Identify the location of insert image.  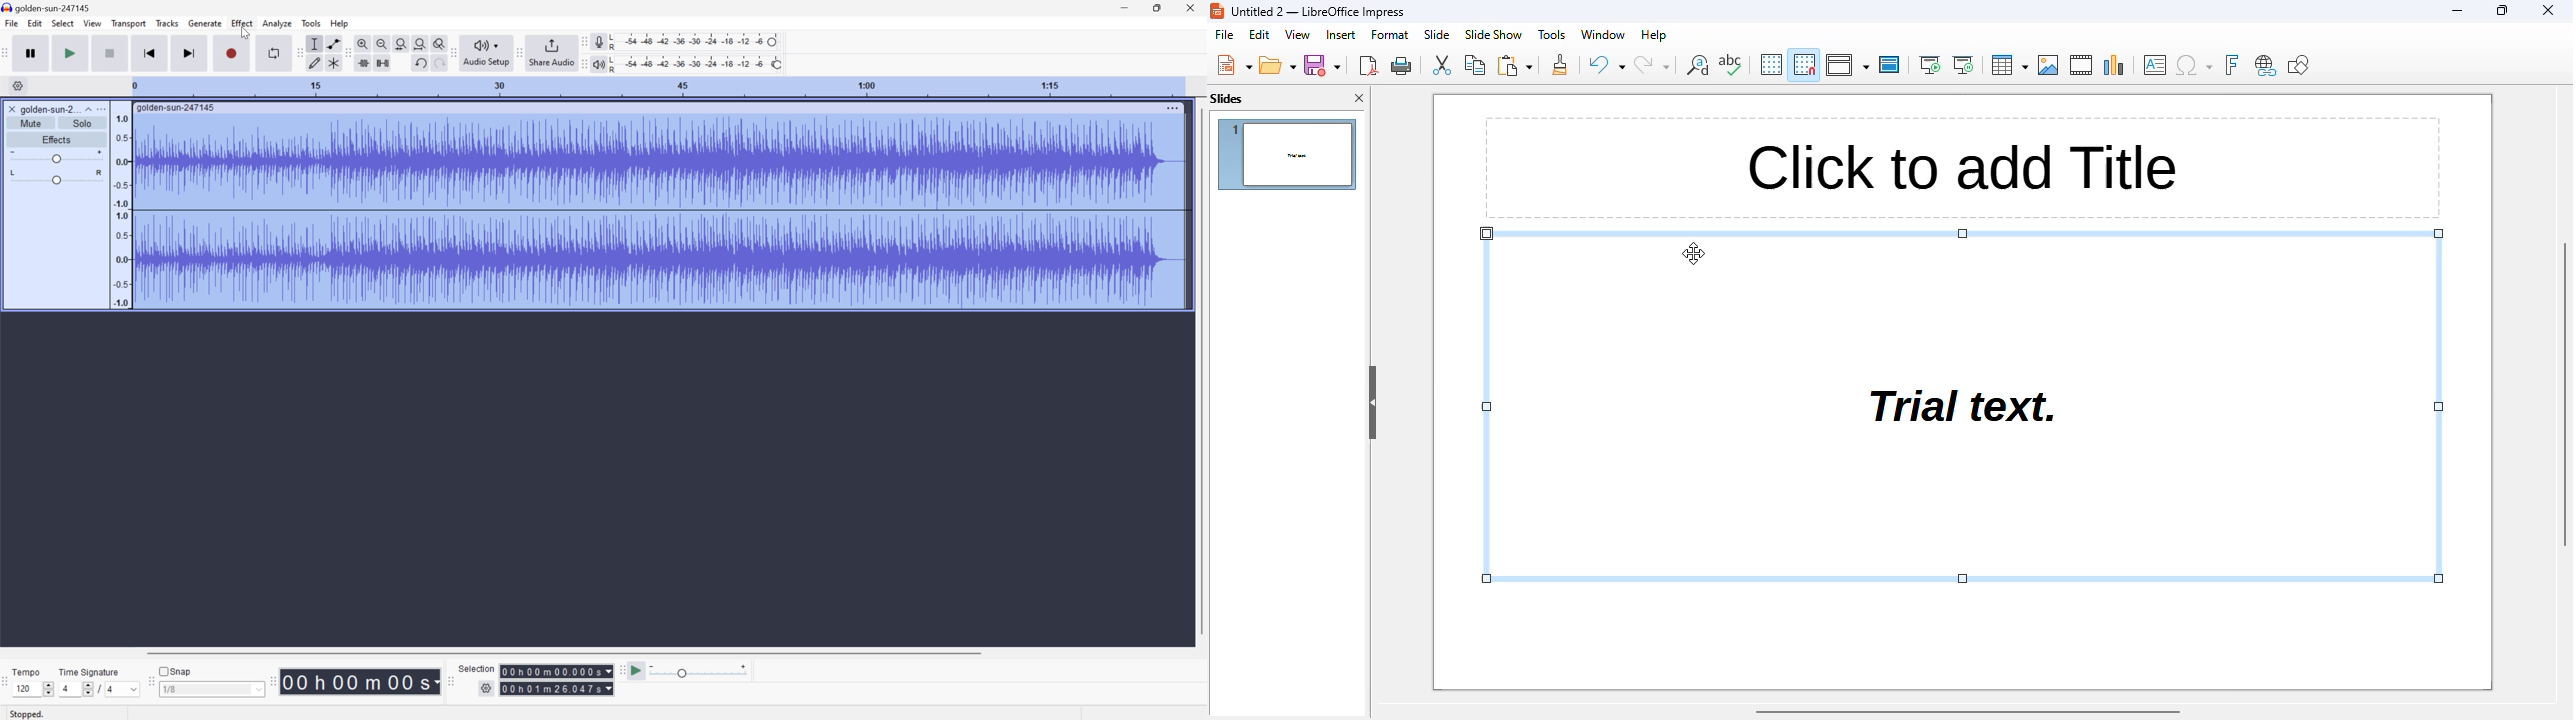
(2050, 65).